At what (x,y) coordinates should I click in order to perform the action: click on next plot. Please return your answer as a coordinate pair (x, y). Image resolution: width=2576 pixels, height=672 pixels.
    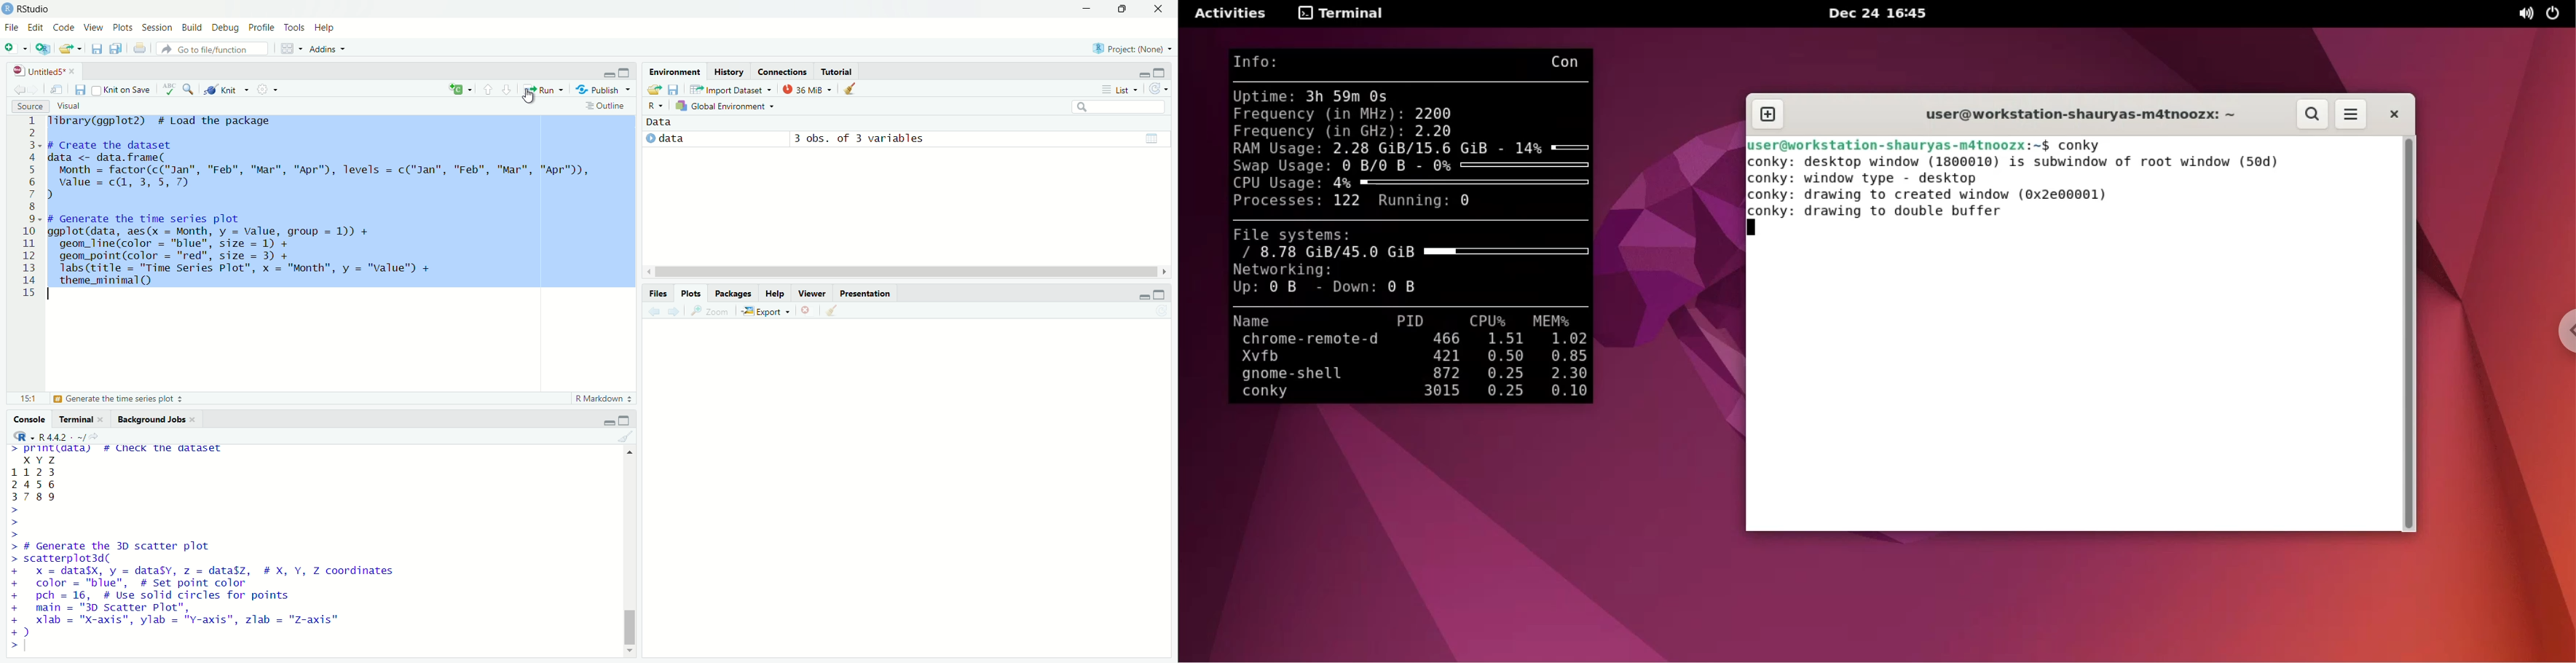
    Looking at the image, I should click on (674, 312).